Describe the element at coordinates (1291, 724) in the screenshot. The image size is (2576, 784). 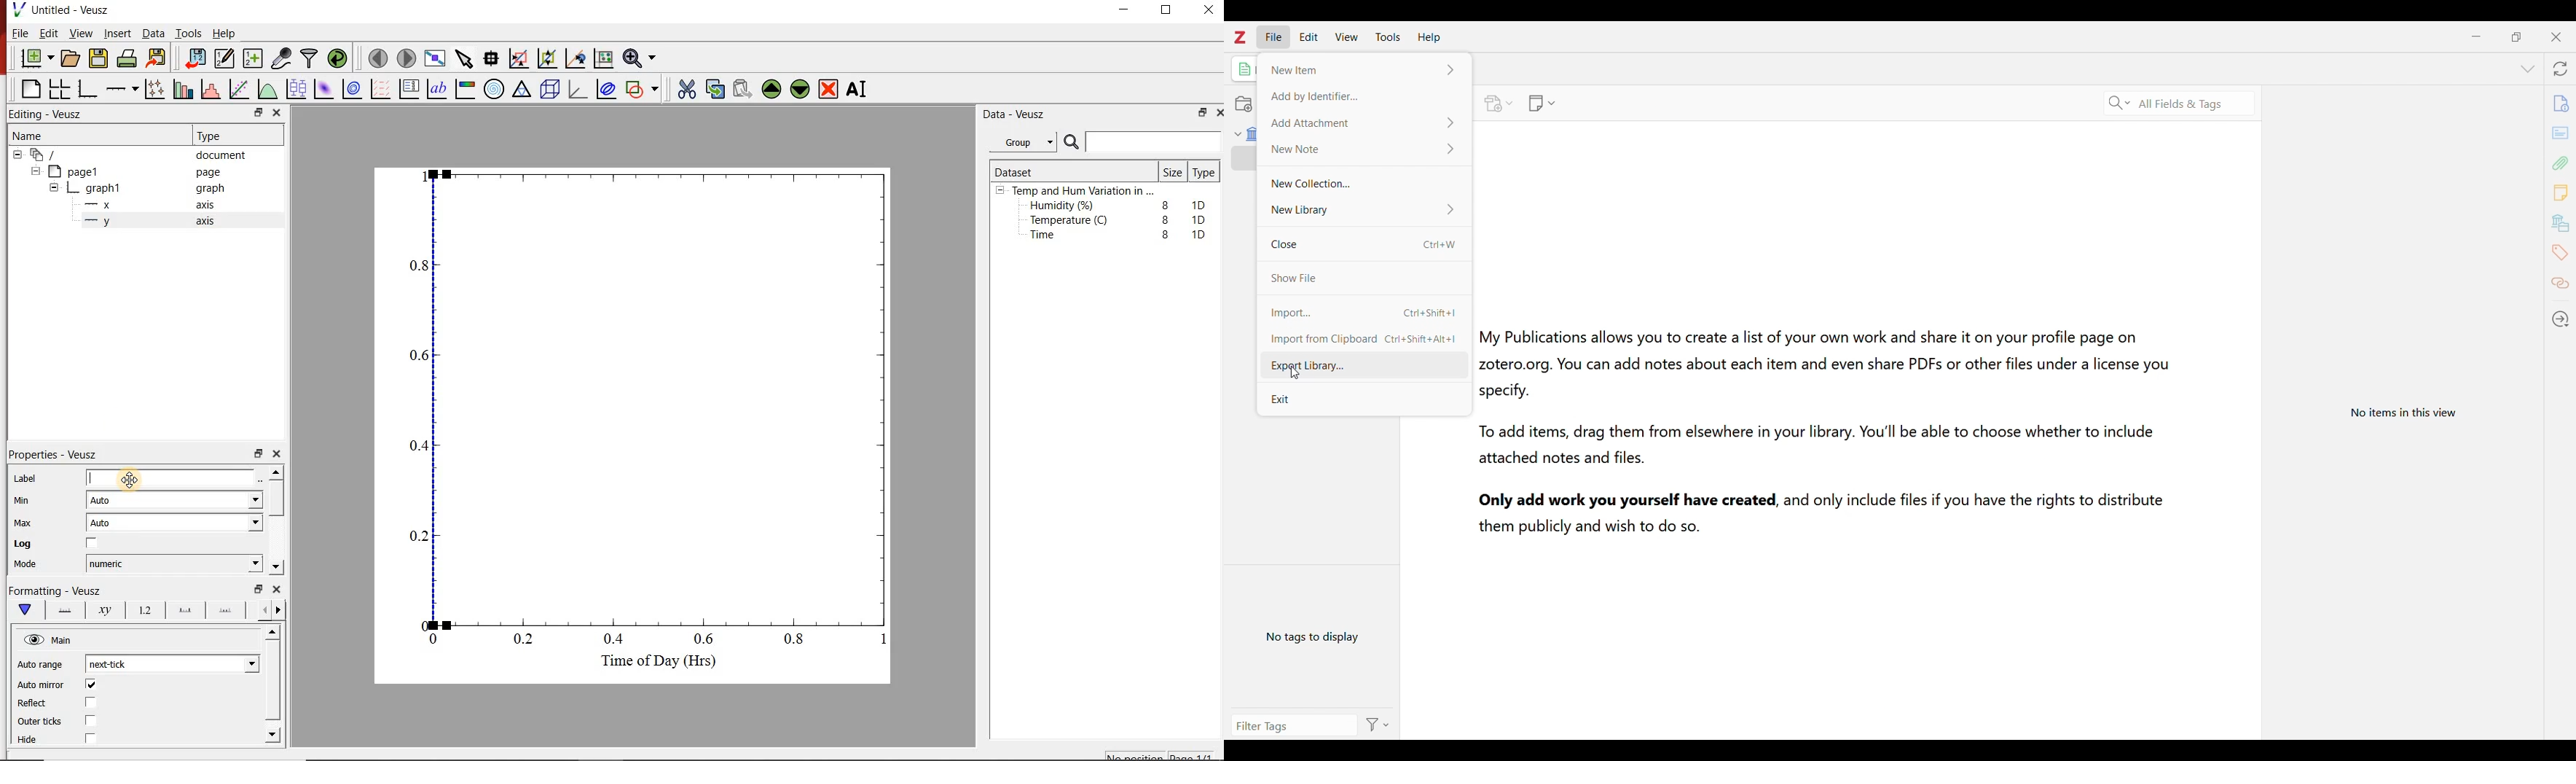
I see `Enter search manually` at that location.